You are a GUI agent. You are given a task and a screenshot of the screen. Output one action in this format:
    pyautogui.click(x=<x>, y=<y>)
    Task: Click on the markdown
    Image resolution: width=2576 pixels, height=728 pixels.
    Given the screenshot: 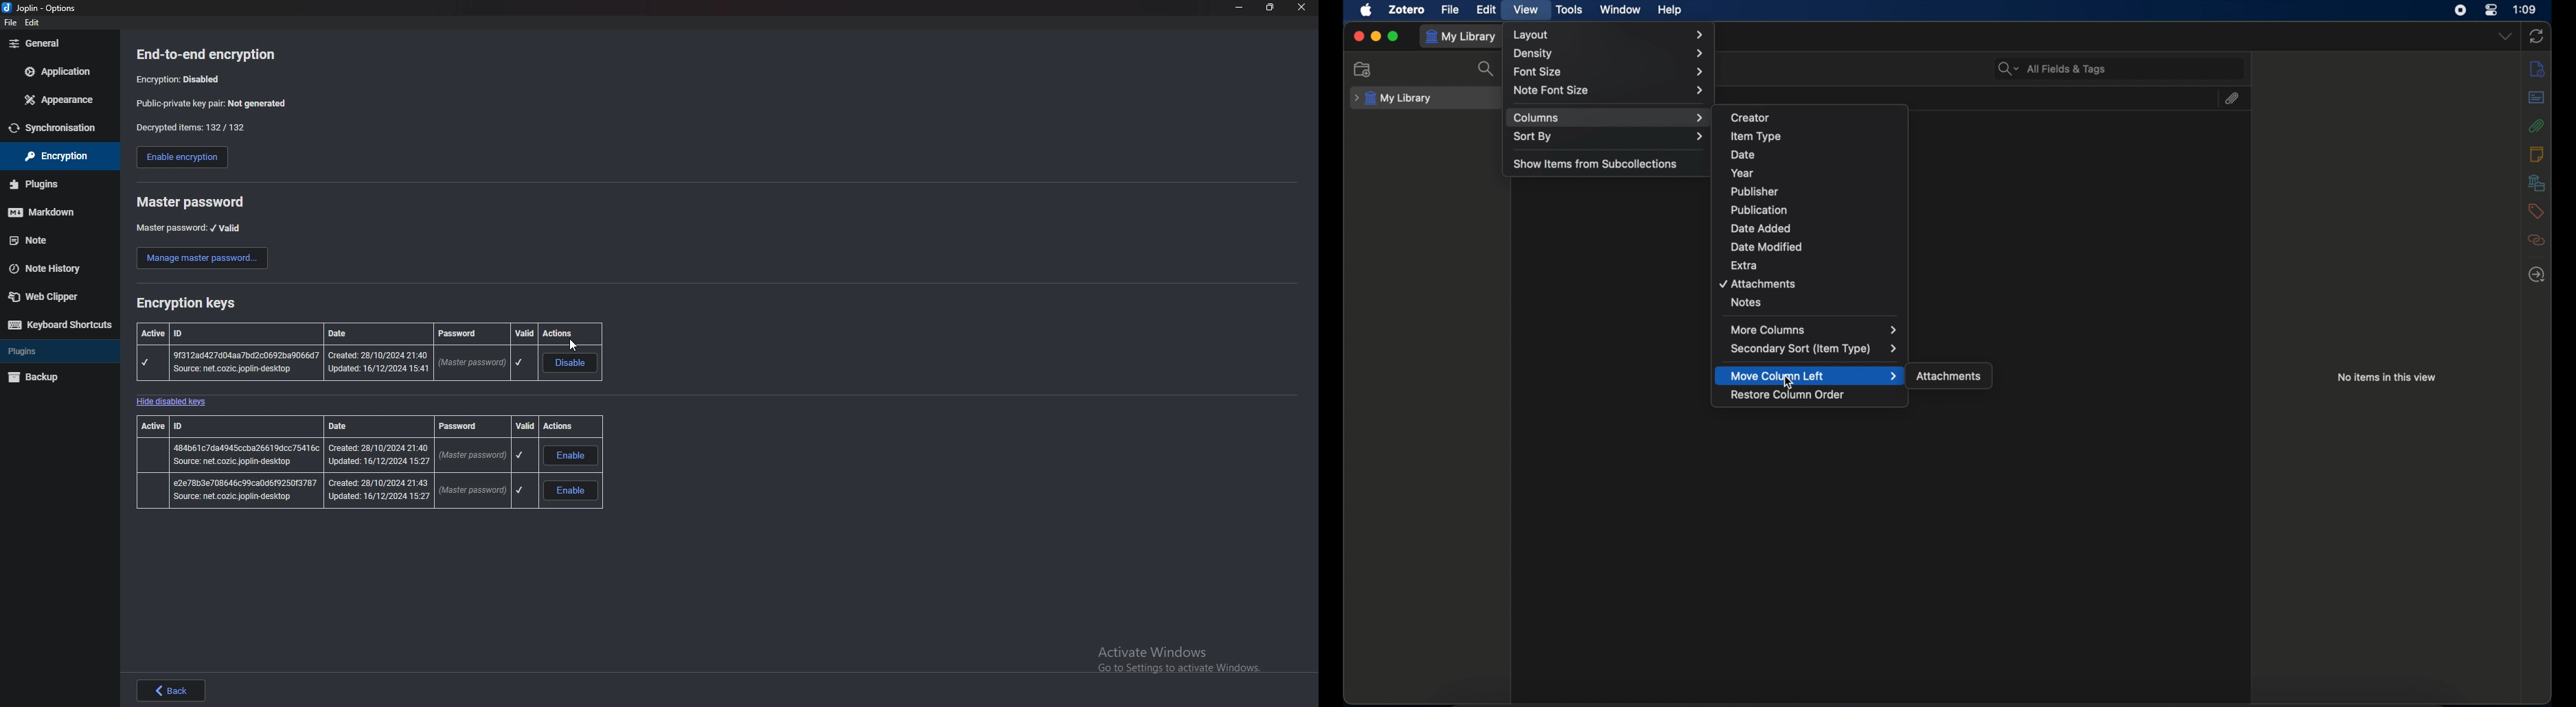 What is the action you would take?
    pyautogui.click(x=55, y=212)
    